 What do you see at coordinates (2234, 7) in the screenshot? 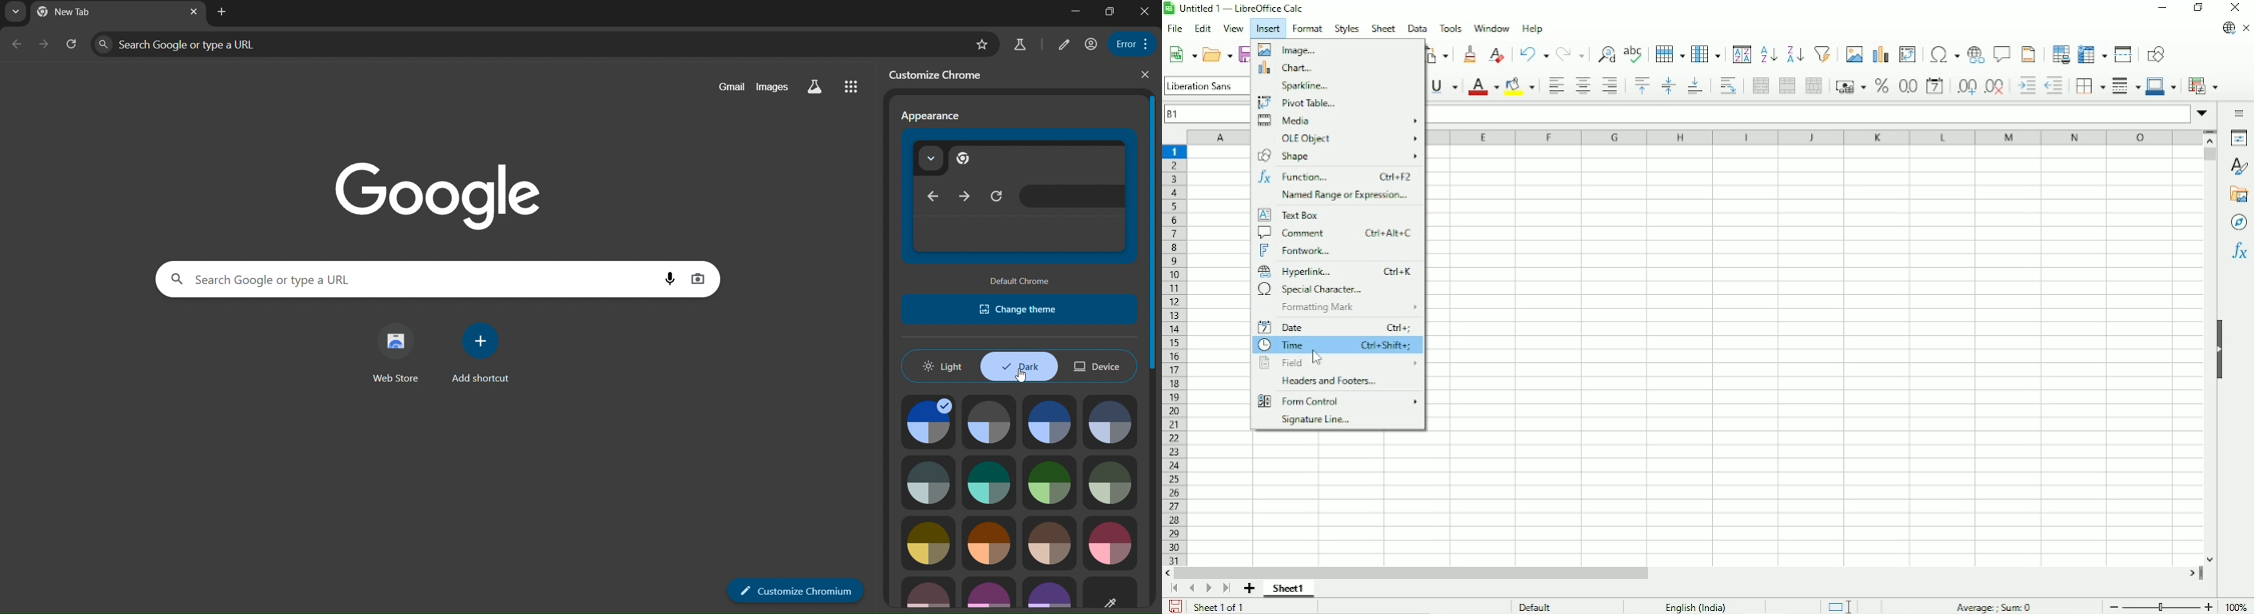
I see `Close` at bounding box center [2234, 7].